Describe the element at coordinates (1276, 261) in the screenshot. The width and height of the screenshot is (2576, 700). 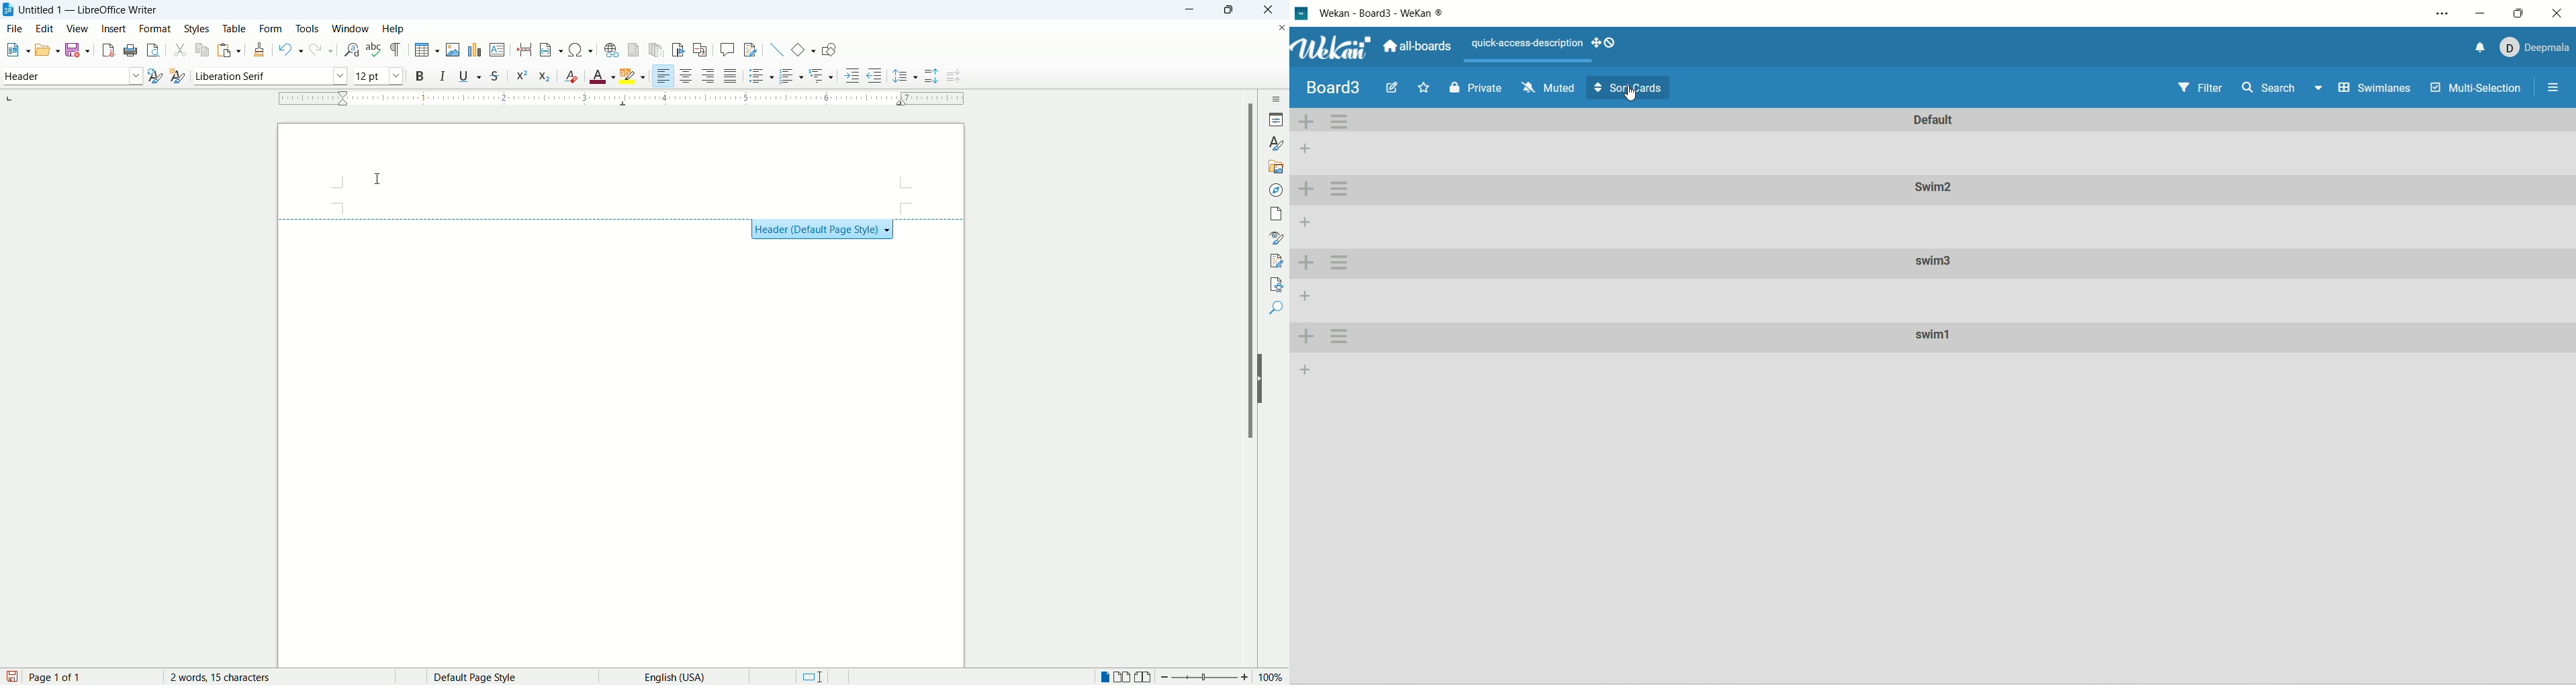
I see `manage changes` at that location.